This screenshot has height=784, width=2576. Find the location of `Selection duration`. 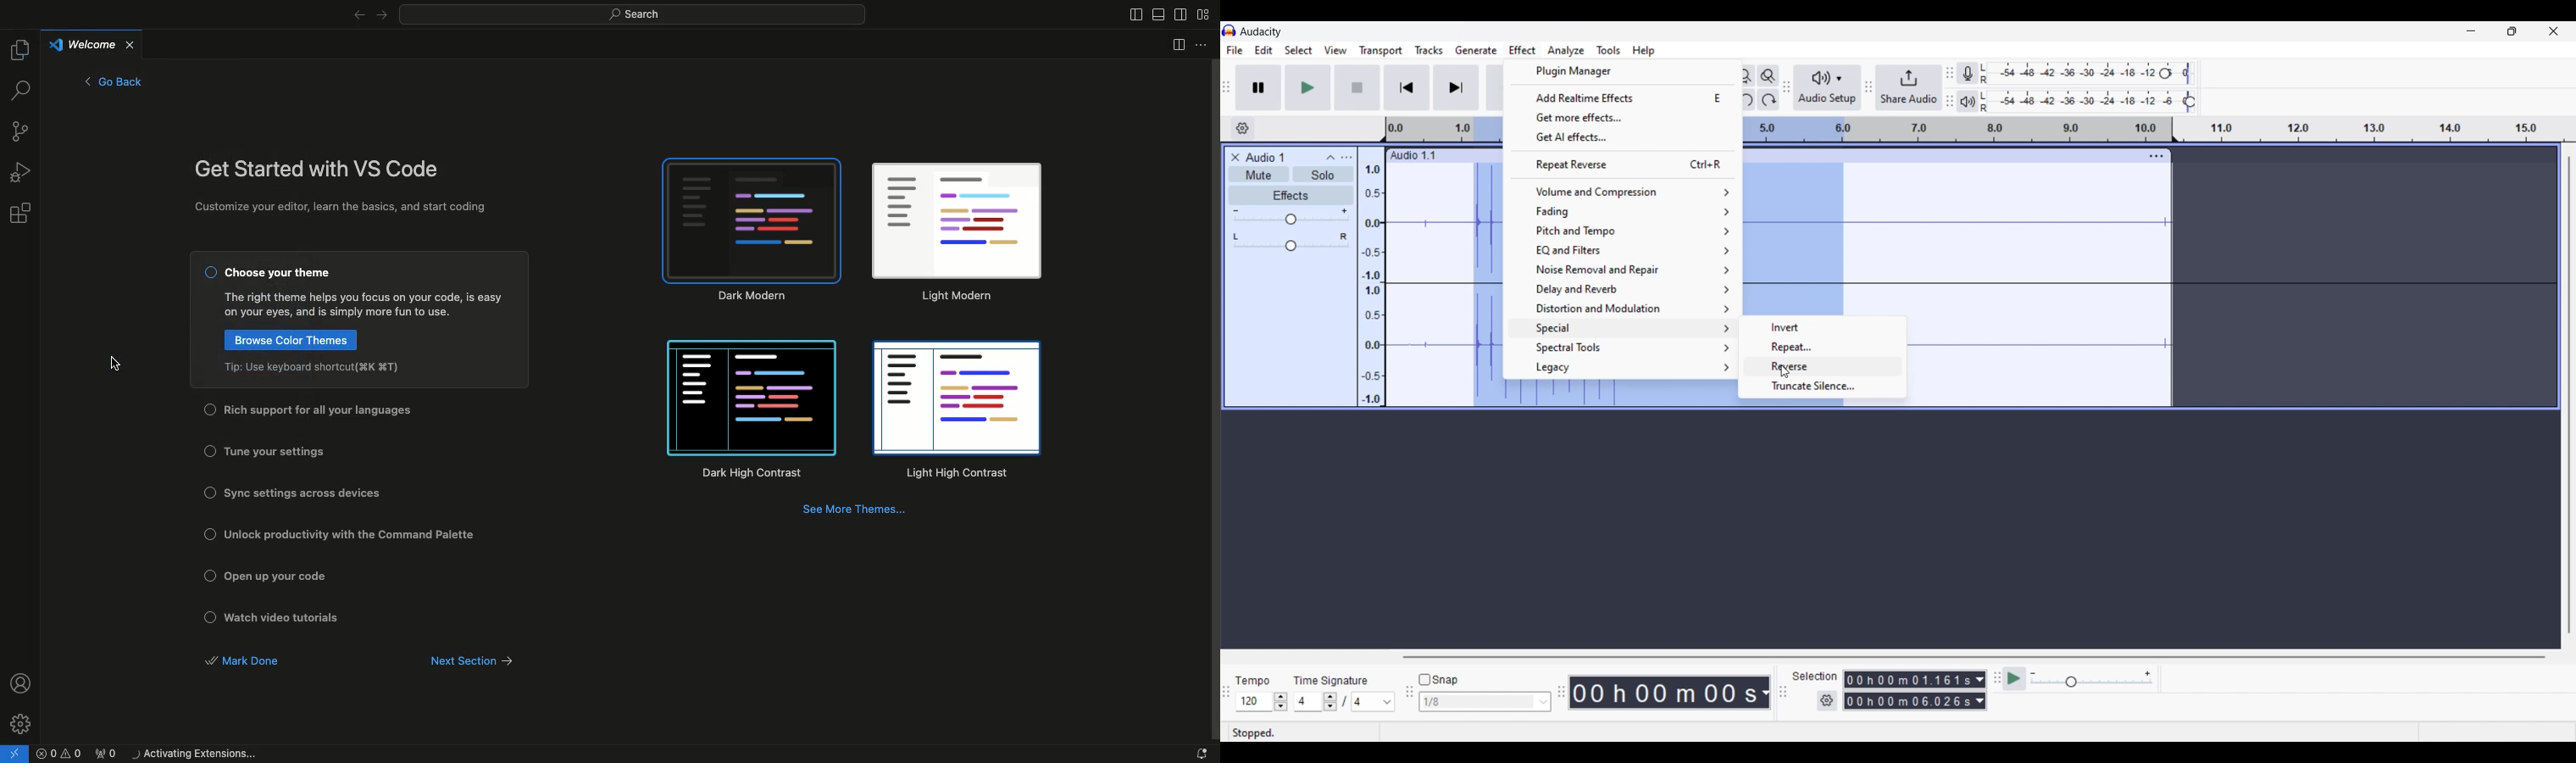

Selection duration is located at coordinates (1907, 690).